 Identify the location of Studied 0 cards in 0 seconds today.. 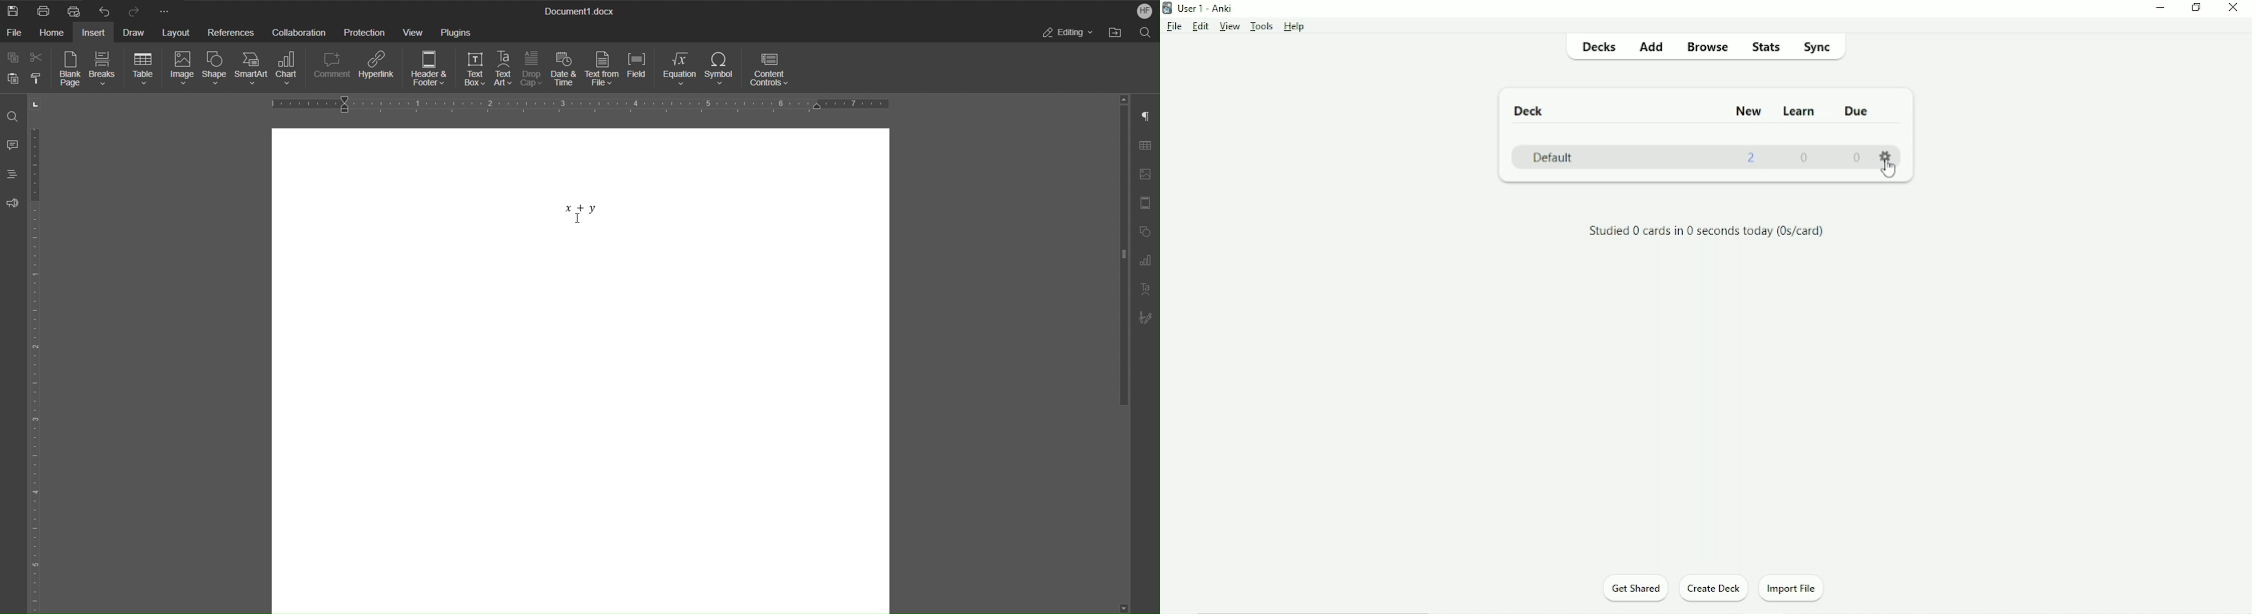
(1705, 232).